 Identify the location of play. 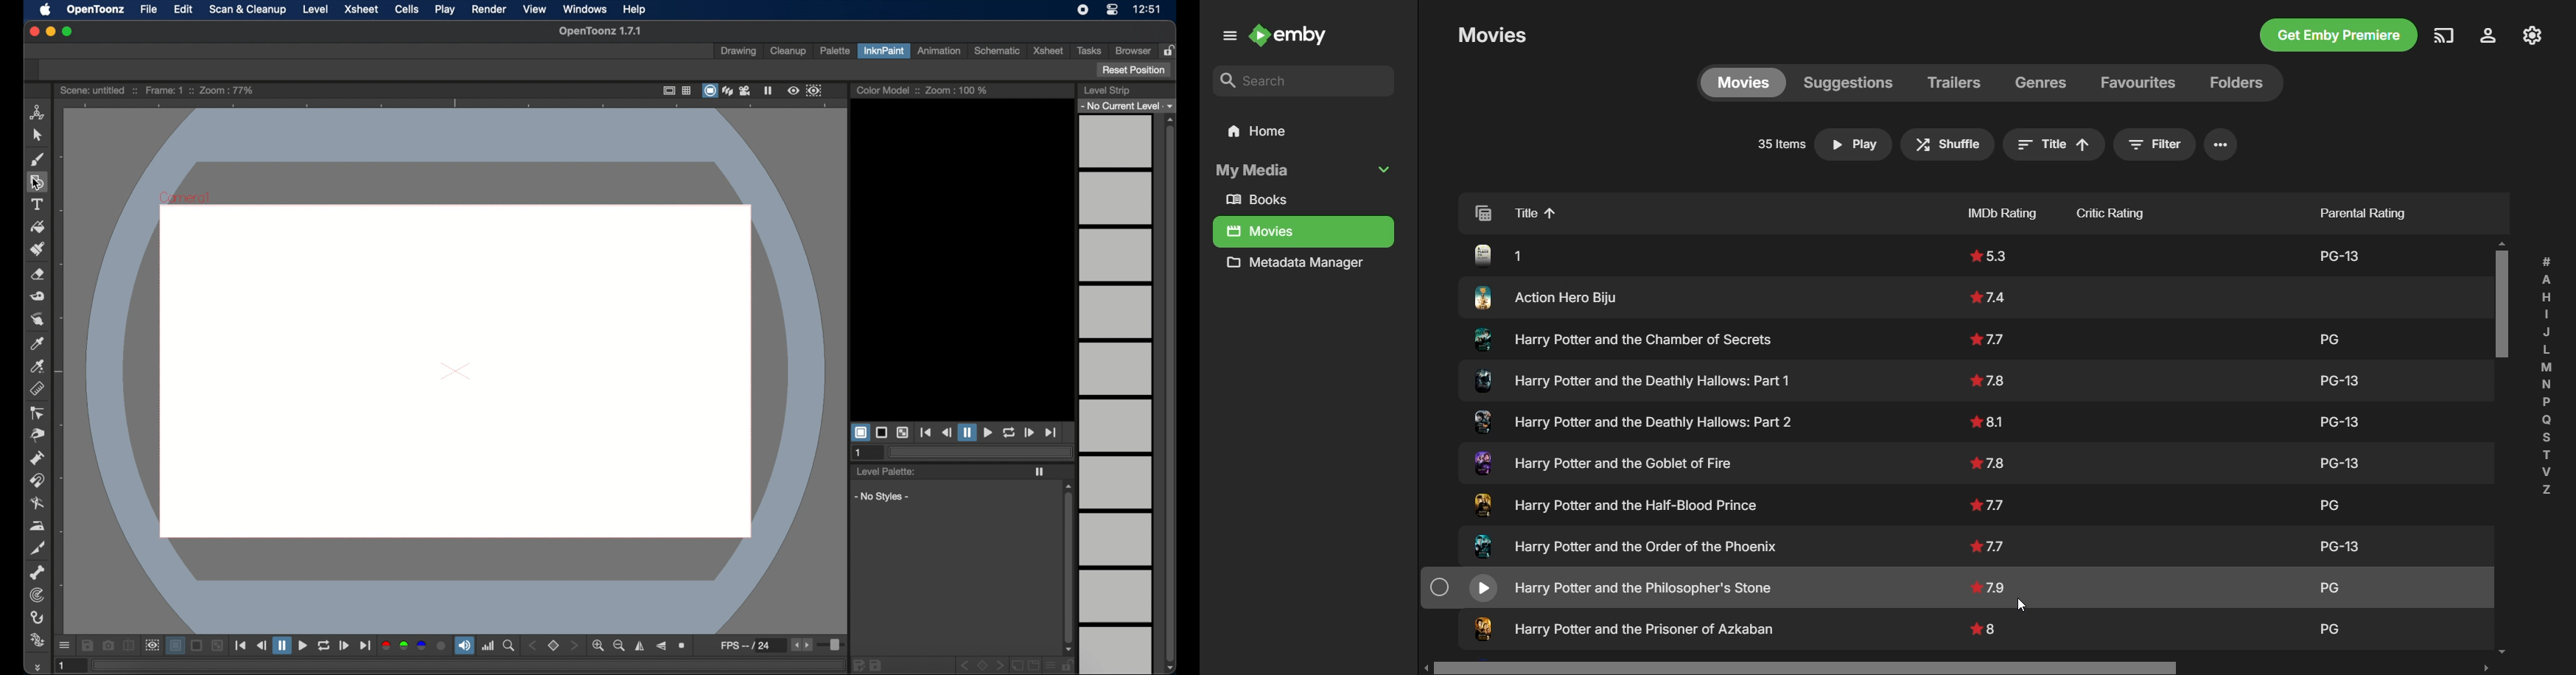
(987, 433).